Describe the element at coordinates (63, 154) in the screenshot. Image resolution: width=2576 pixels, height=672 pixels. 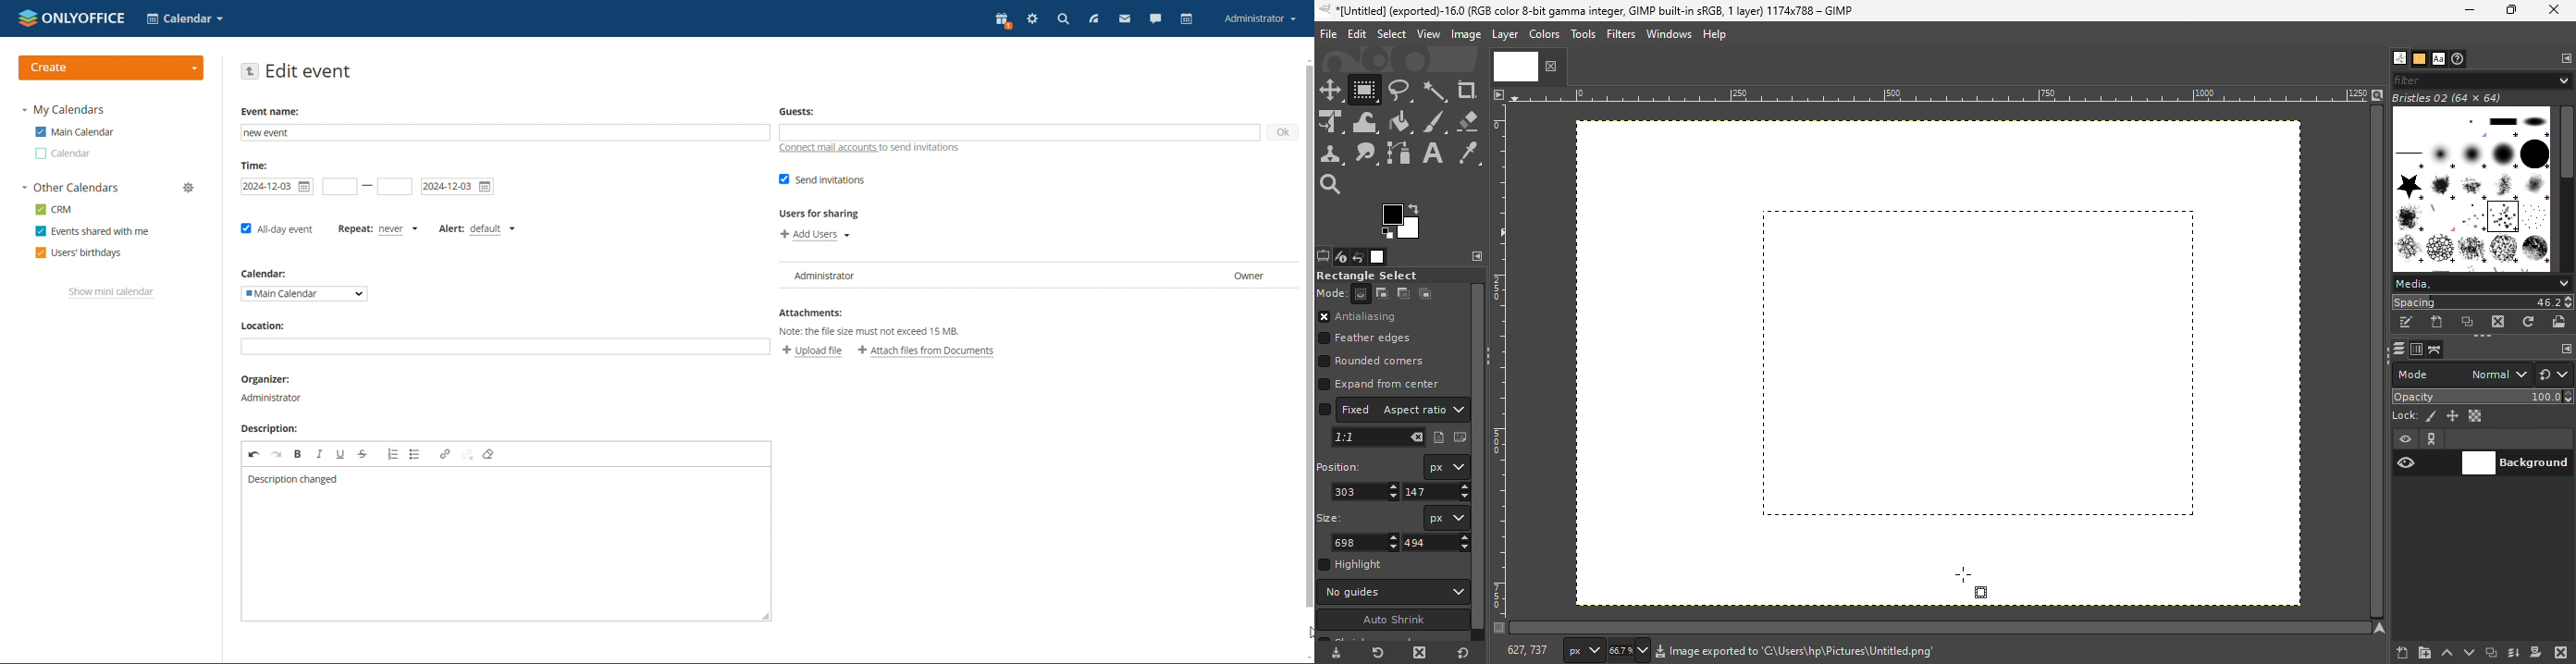
I see `other calendar` at that location.